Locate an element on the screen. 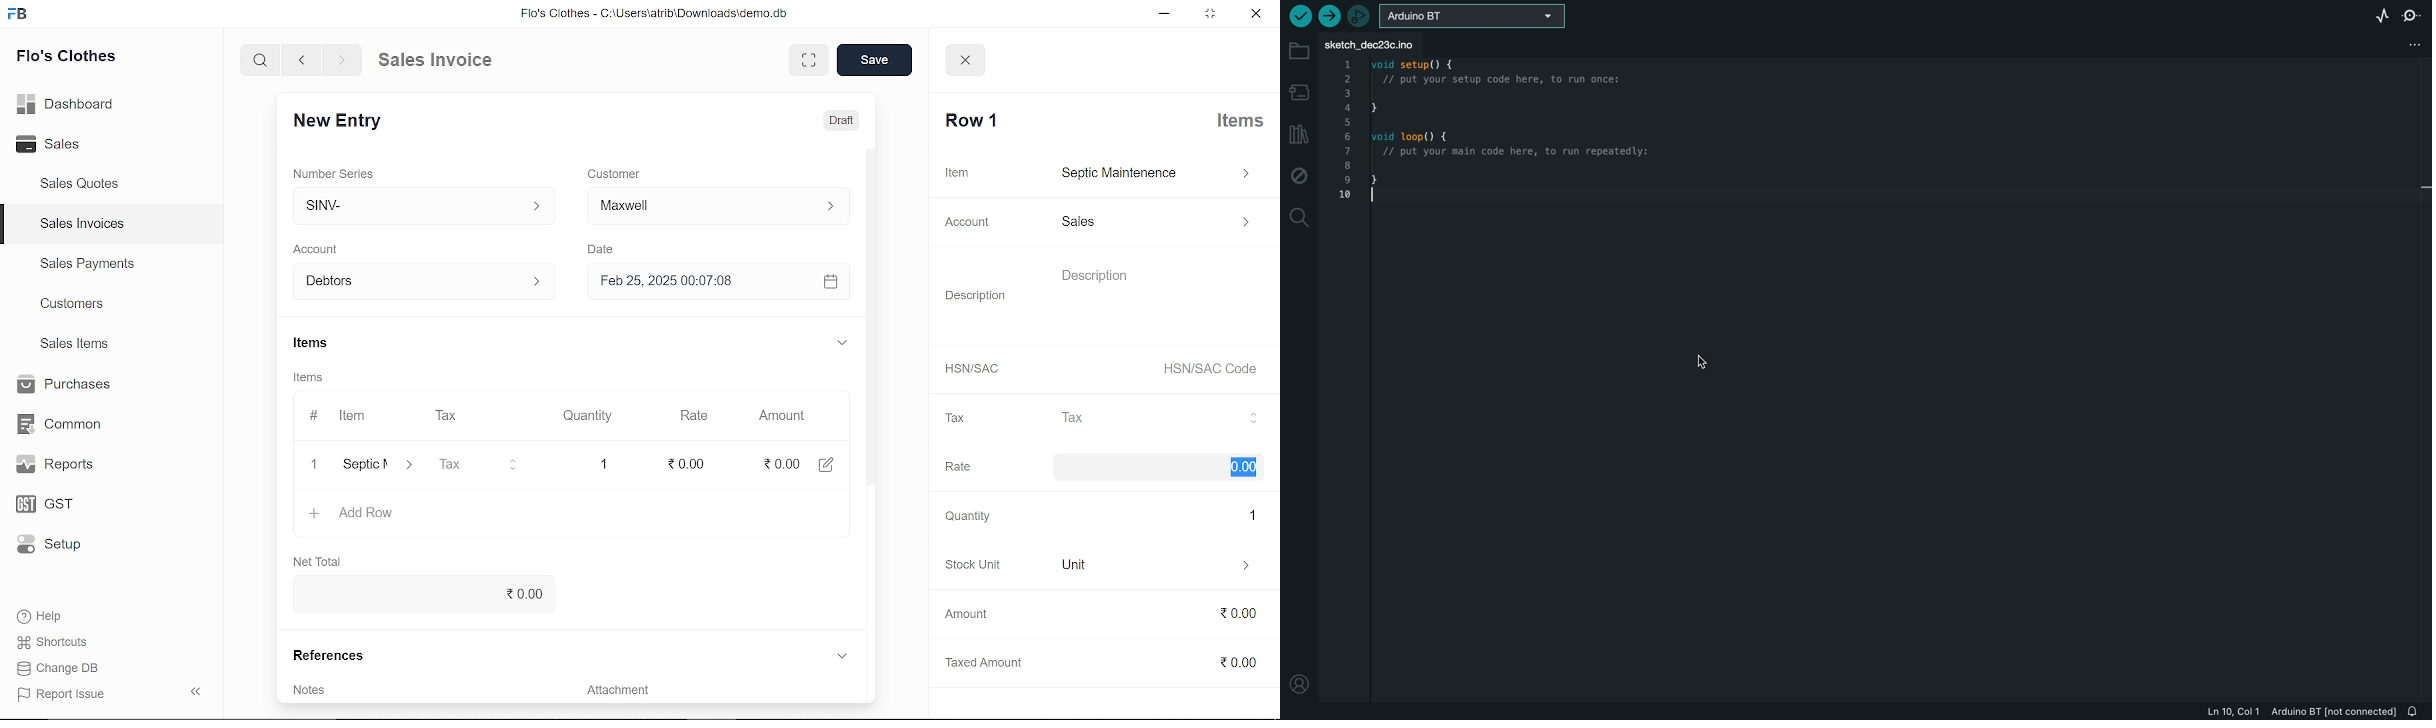 The height and width of the screenshot is (728, 2436). Item is located at coordinates (956, 172).